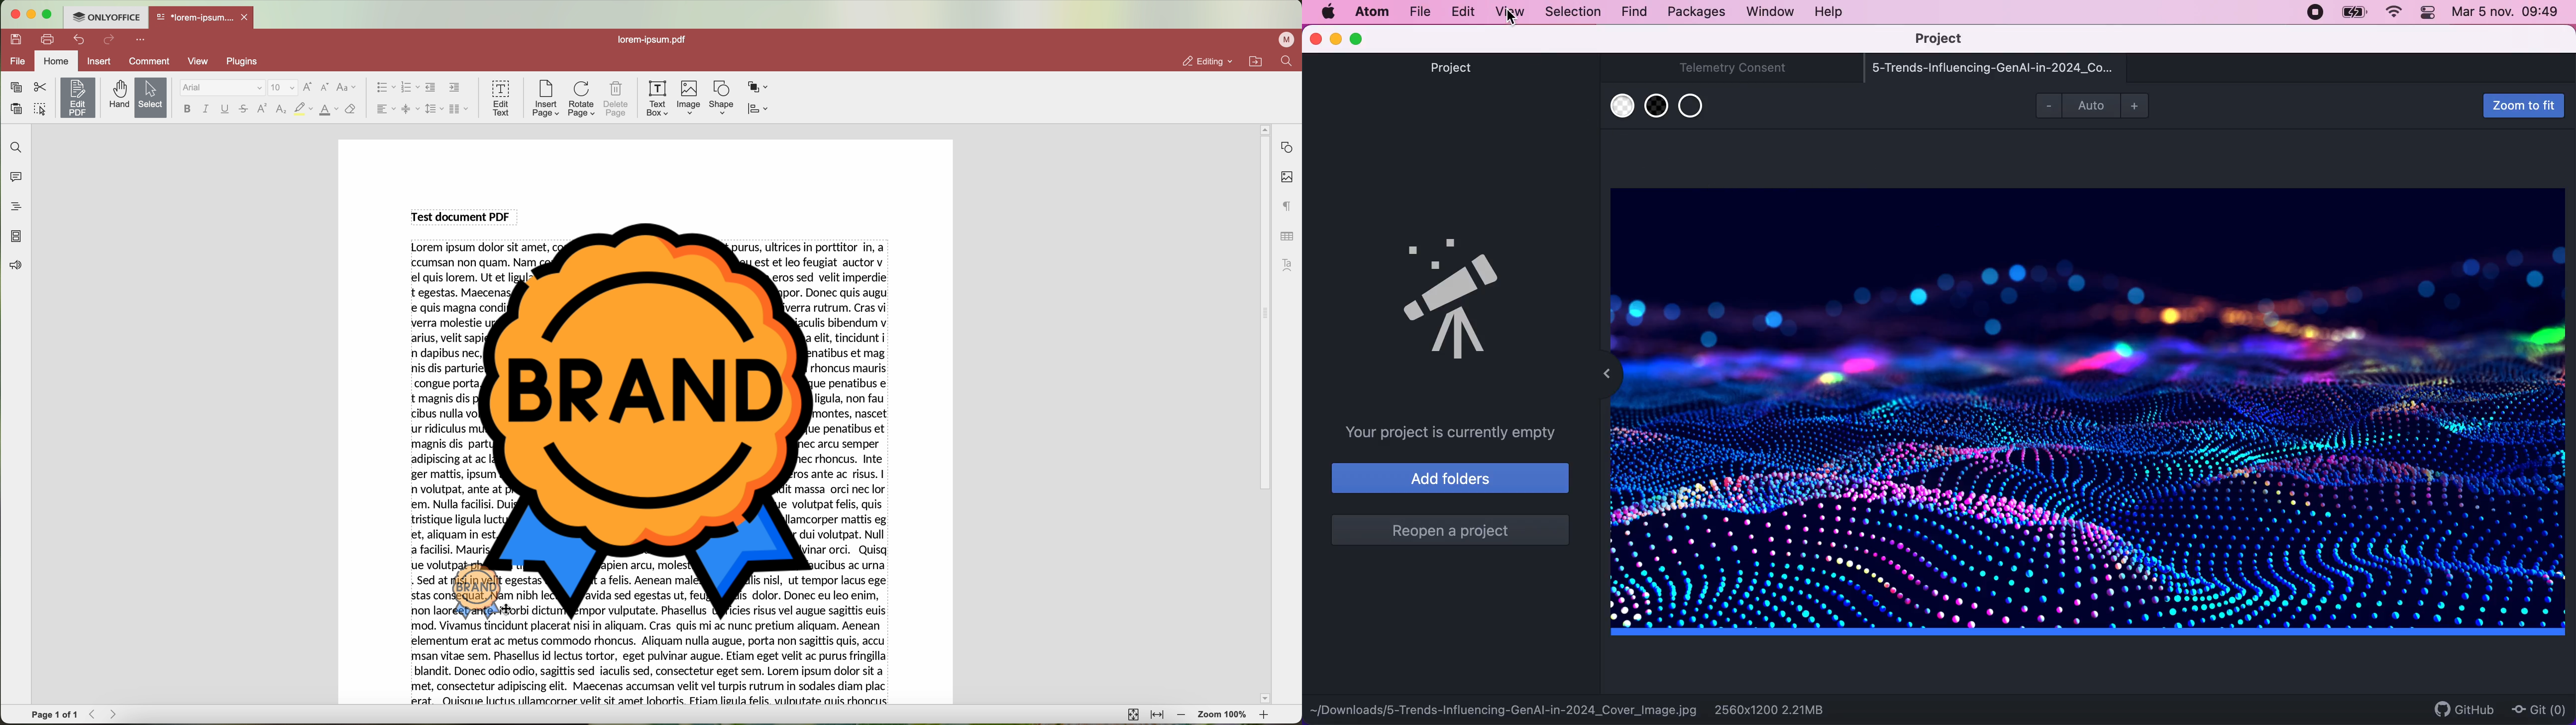 The height and width of the screenshot is (728, 2576). What do you see at coordinates (657, 99) in the screenshot?
I see `text box` at bounding box center [657, 99].